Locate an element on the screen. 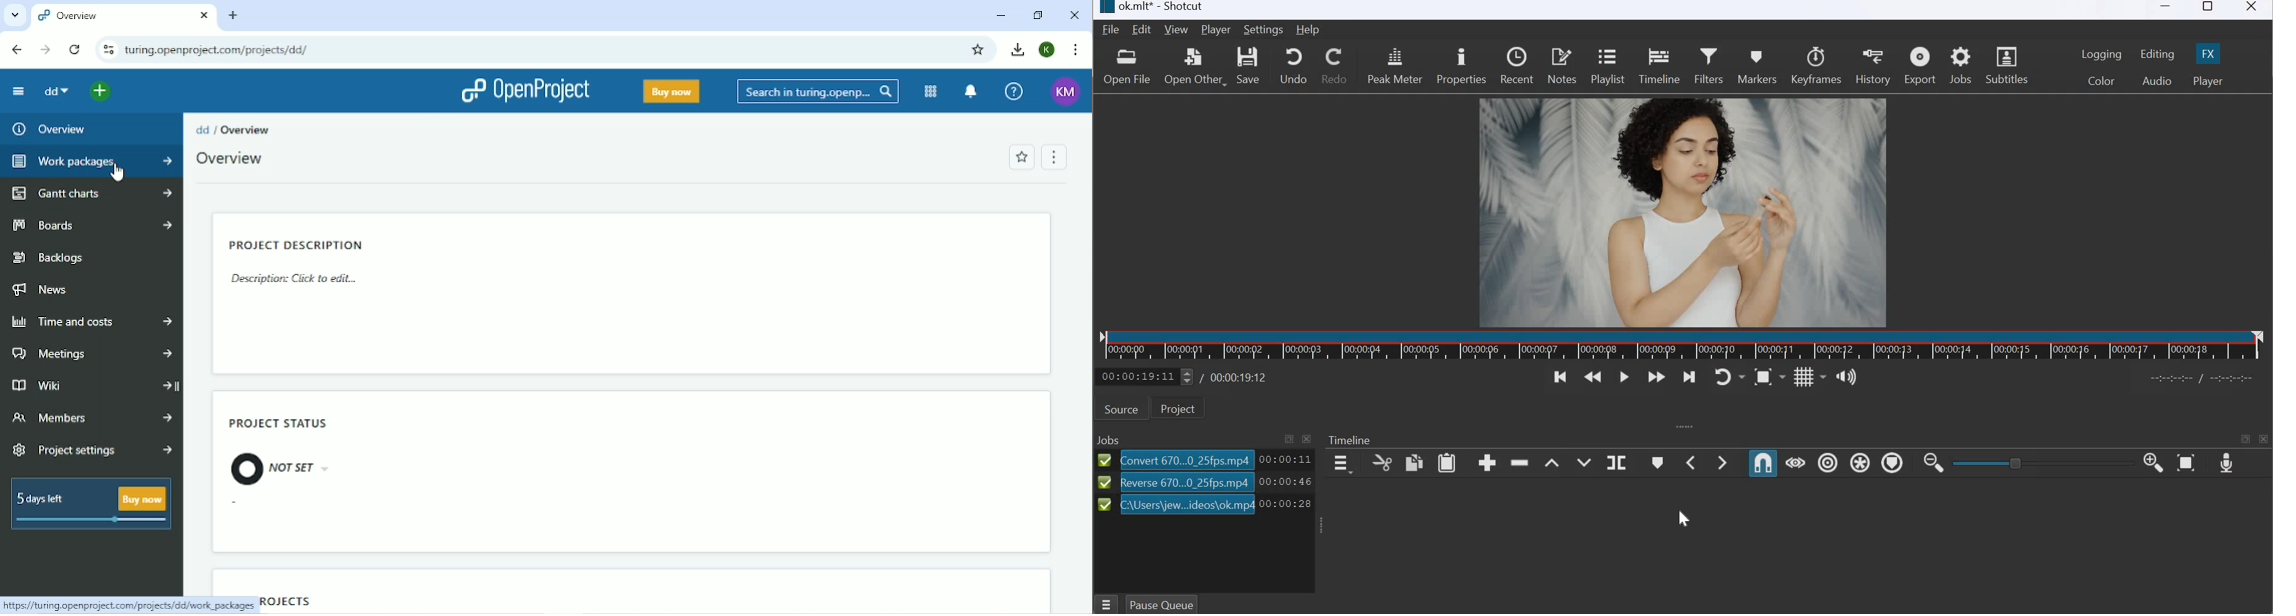 This screenshot has width=2296, height=616. duration is located at coordinates (1285, 481).